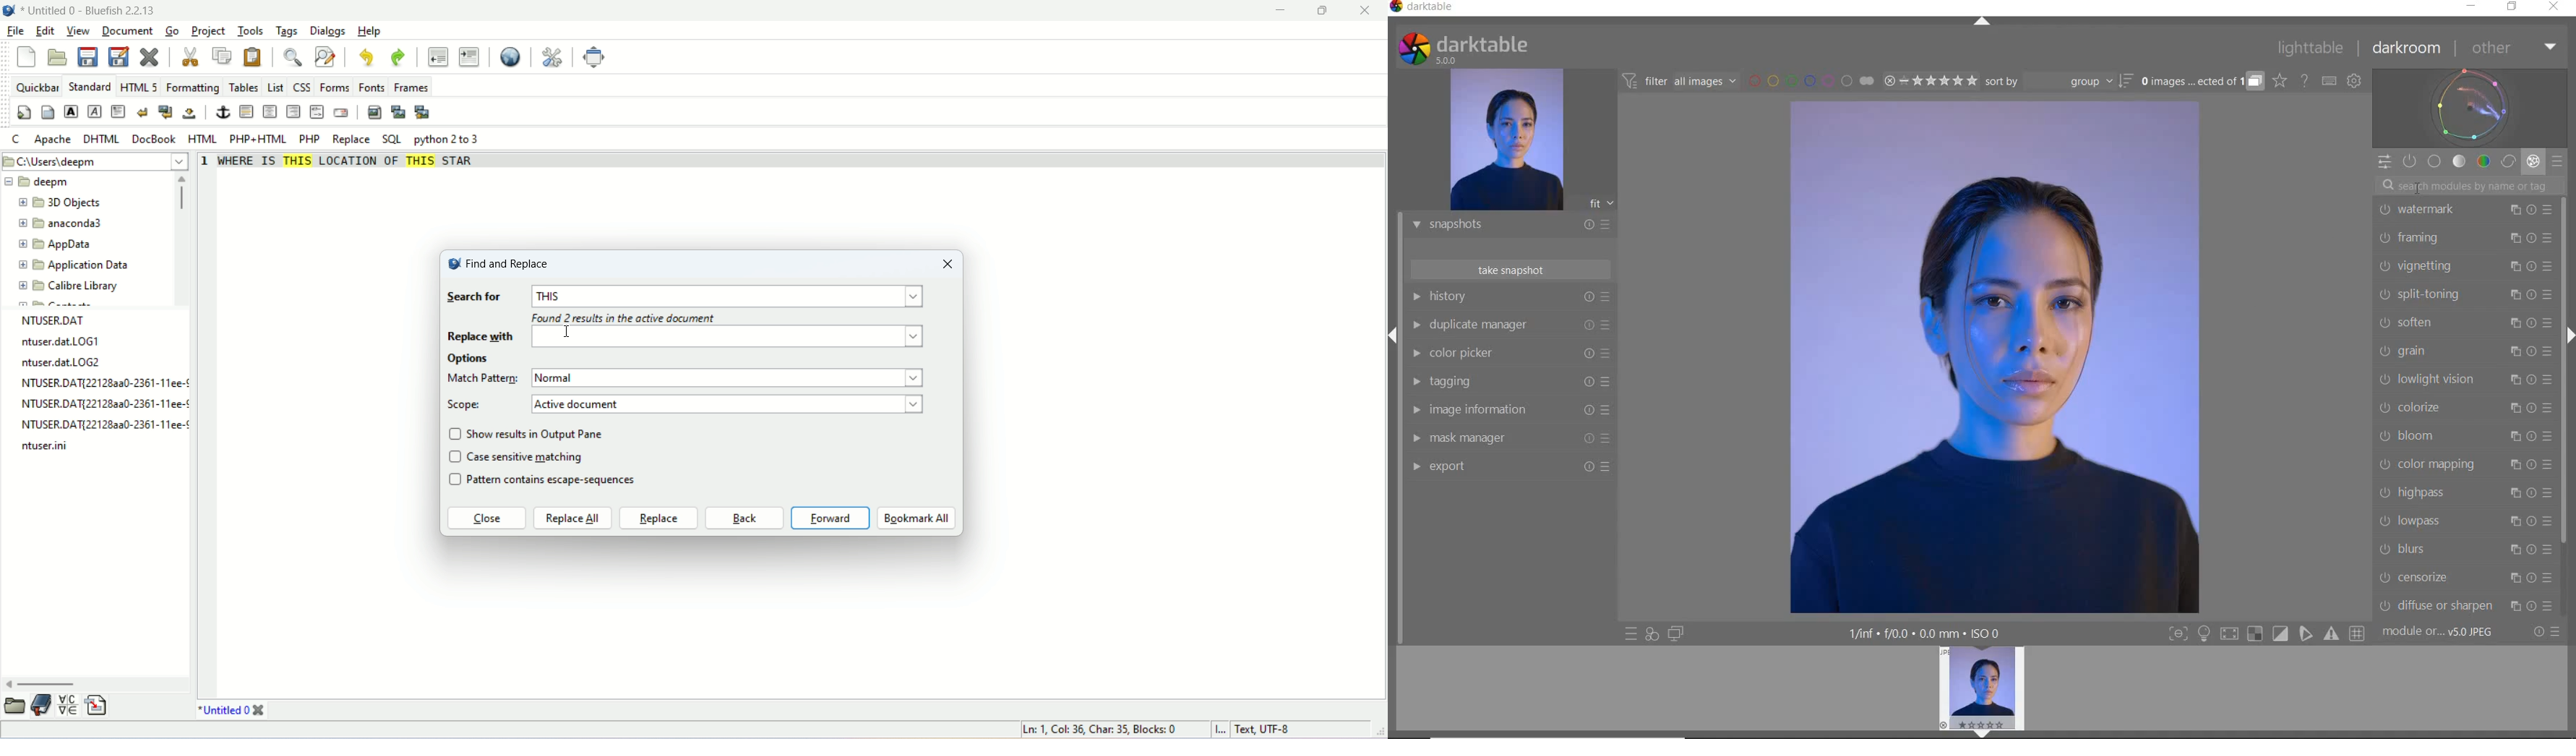 The image size is (2576, 756). What do you see at coordinates (1463, 49) in the screenshot?
I see `SYSTEM LOGO` at bounding box center [1463, 49].